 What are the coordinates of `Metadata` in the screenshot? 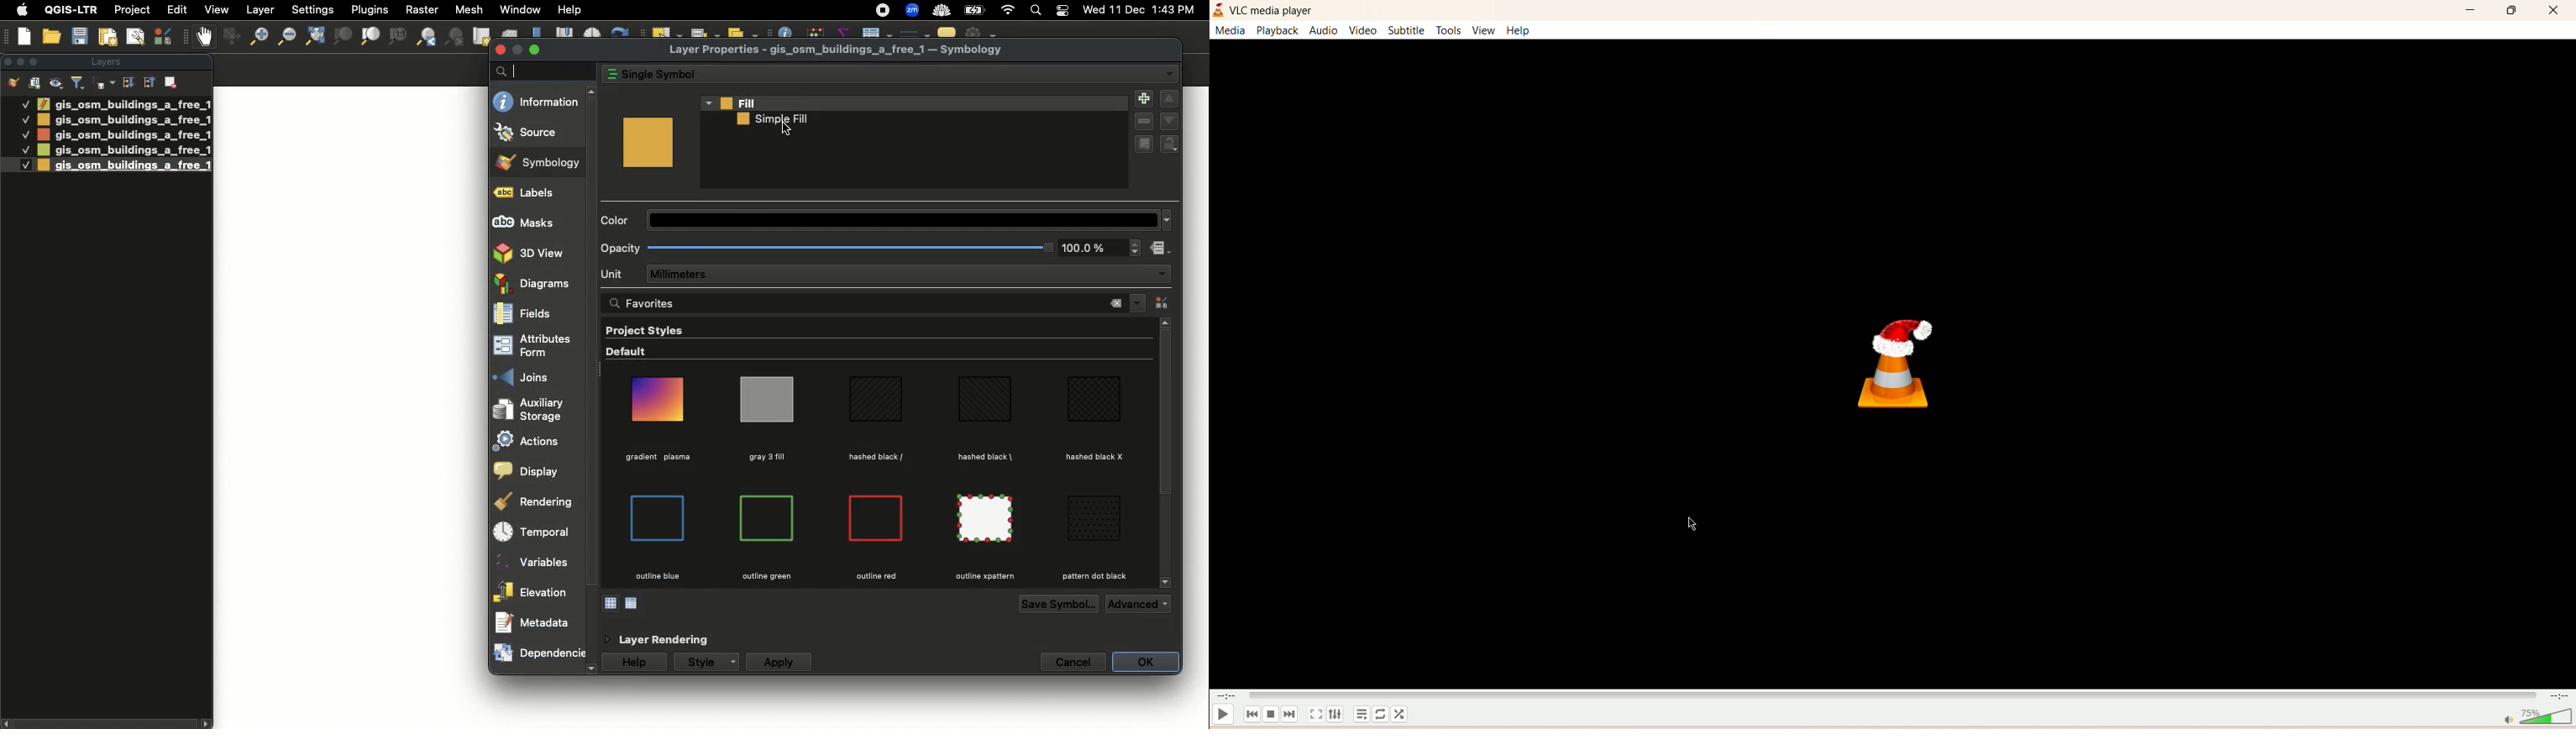 It's located at (540, 623).